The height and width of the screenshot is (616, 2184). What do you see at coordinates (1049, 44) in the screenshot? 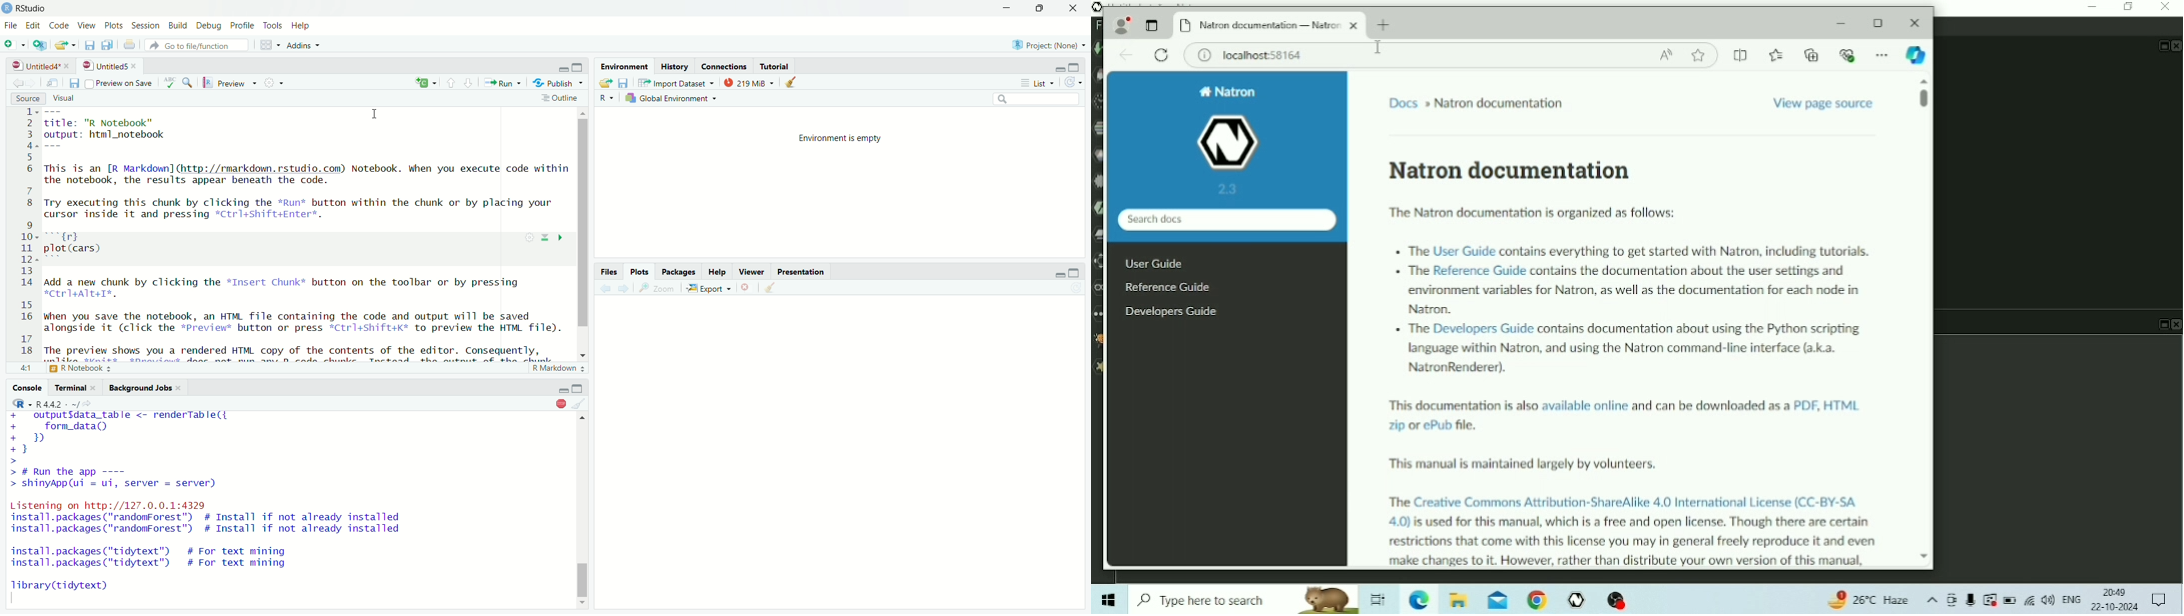
I see `select project` at bounding box center [1049, 44].